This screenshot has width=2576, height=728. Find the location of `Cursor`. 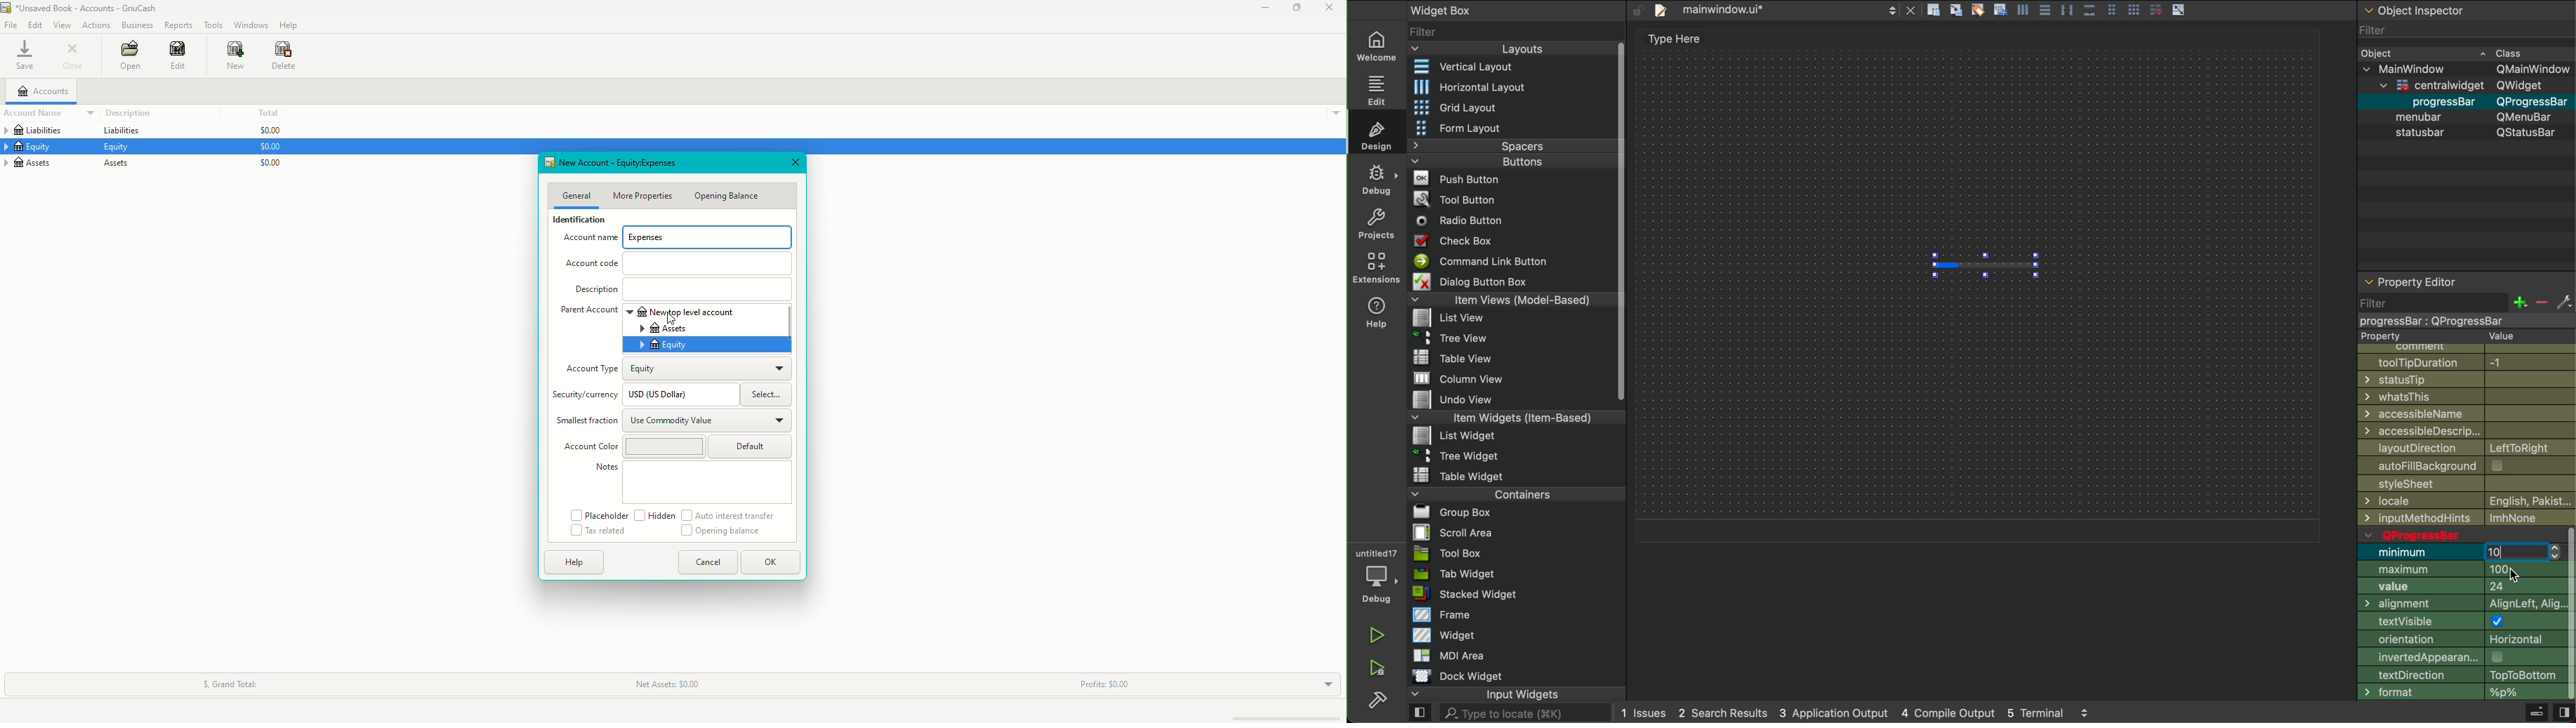

Cursor is located at coordinates (671, 320).